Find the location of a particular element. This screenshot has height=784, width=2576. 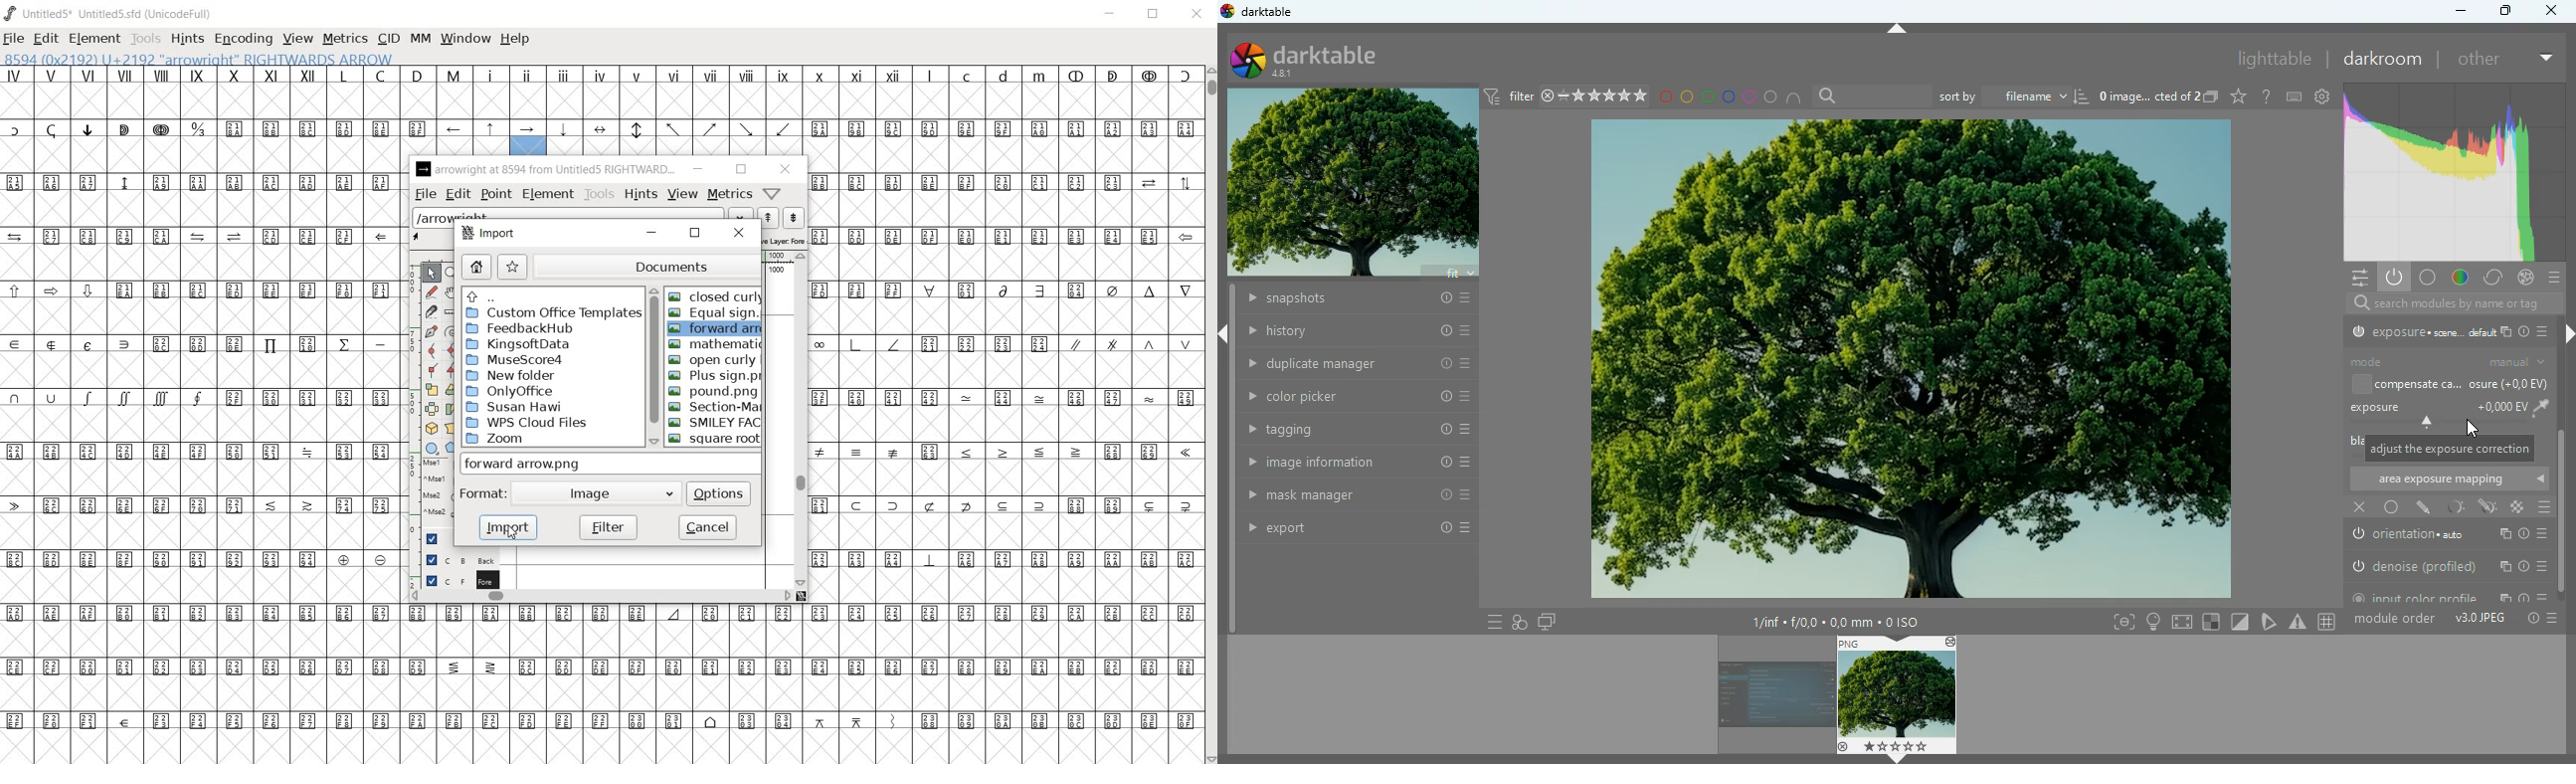

Help/Window is located at coordinates (773, 194).